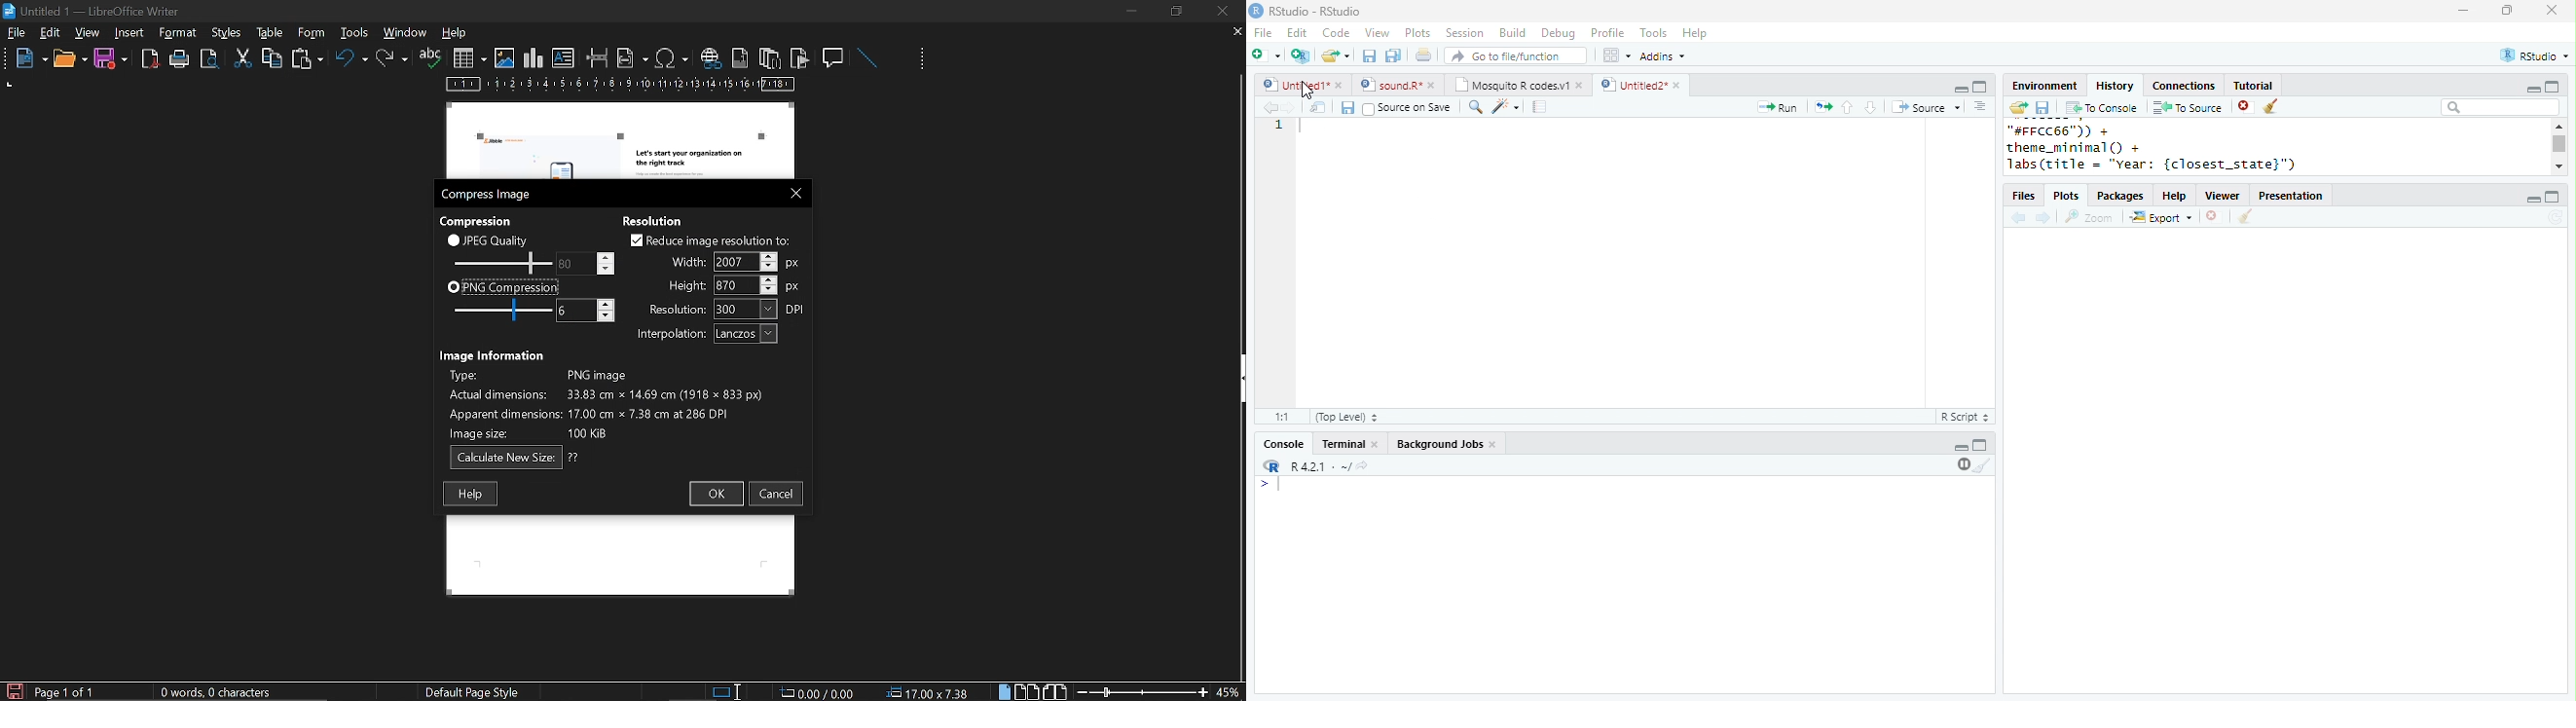 Image resolution: width=2576 pixels, height=728 pixels. What do you see at coordinates (489, 240) in the screenshot?
I see `jpeg quality` at bounding box center [489, 240].